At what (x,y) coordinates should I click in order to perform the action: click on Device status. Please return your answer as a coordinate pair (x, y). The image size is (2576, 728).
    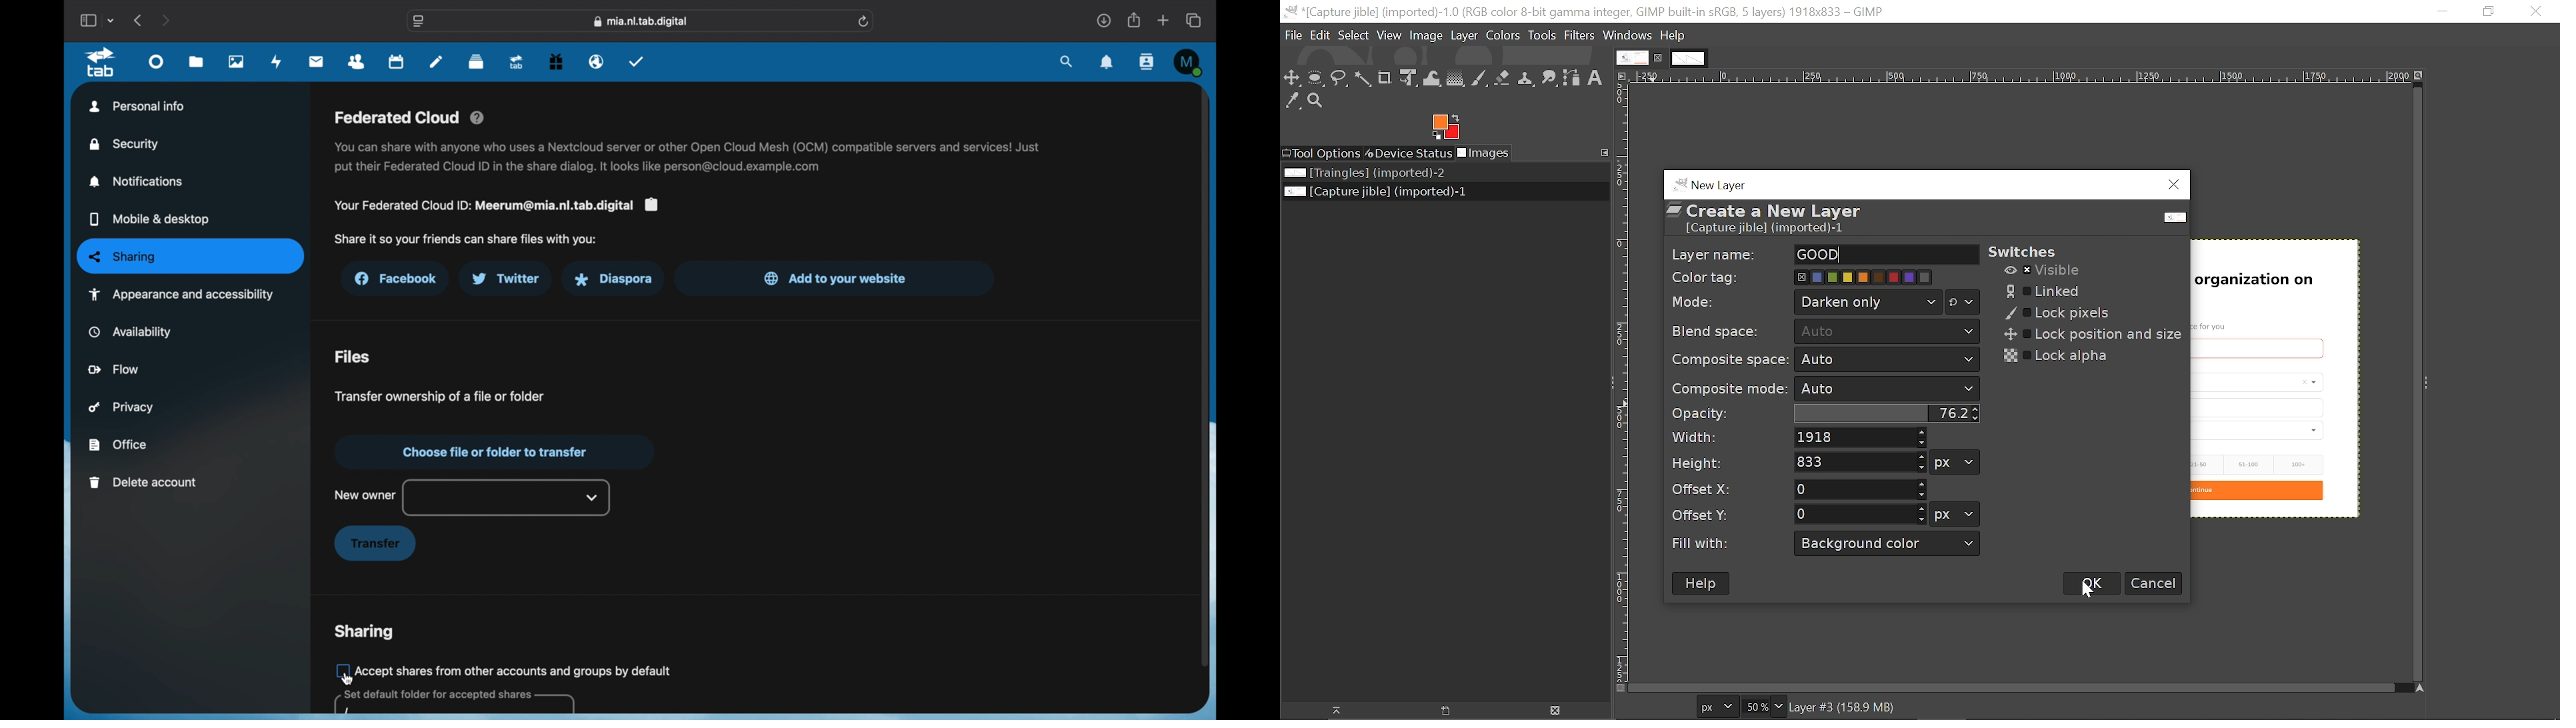
    Looking at the image, I should click on (1409, 154).